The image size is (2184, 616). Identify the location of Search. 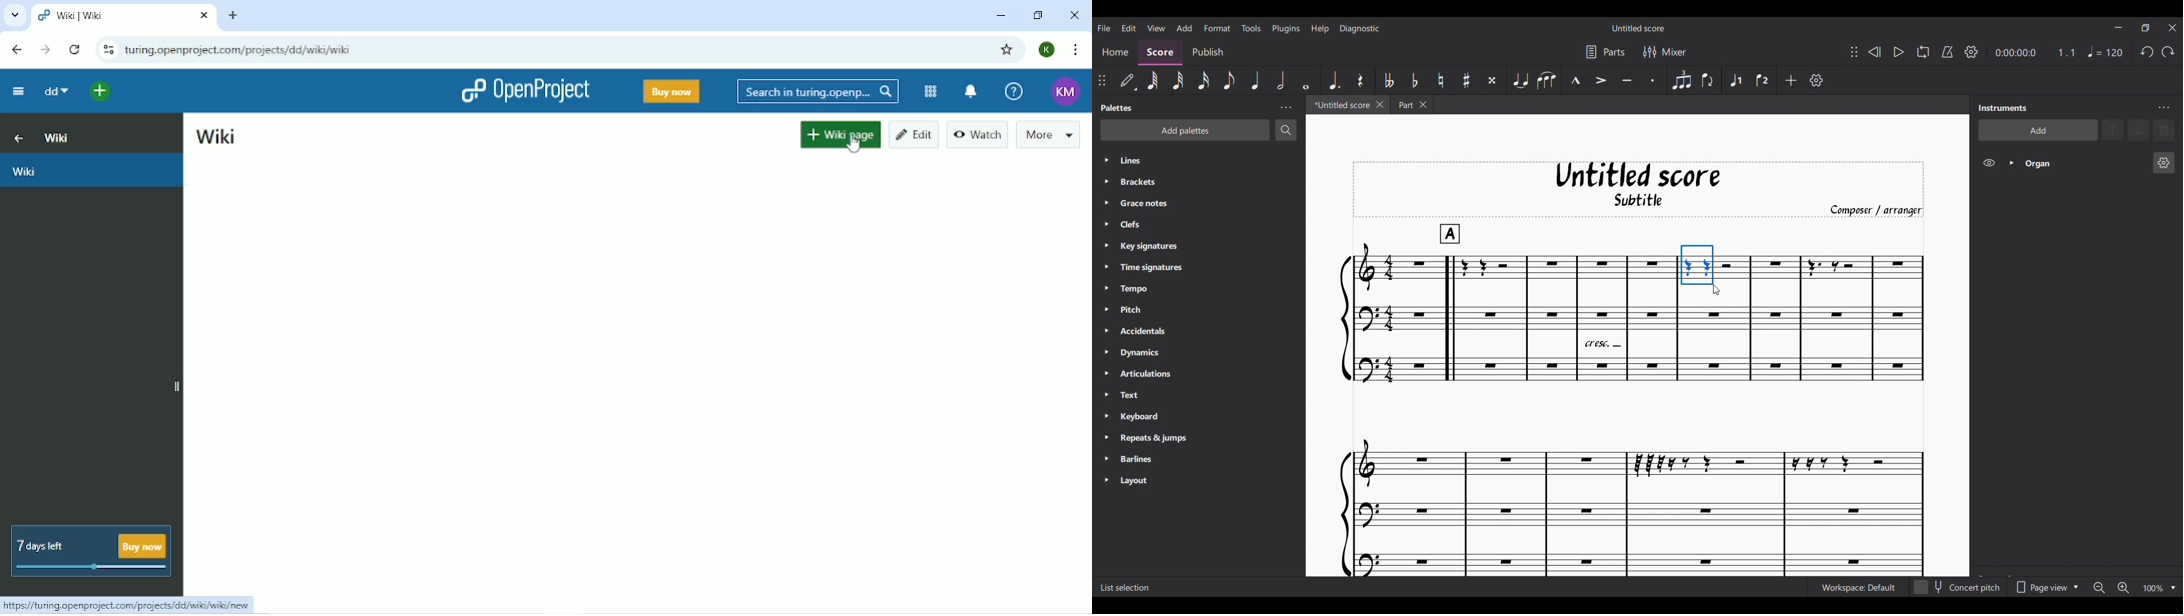
(819, 91).